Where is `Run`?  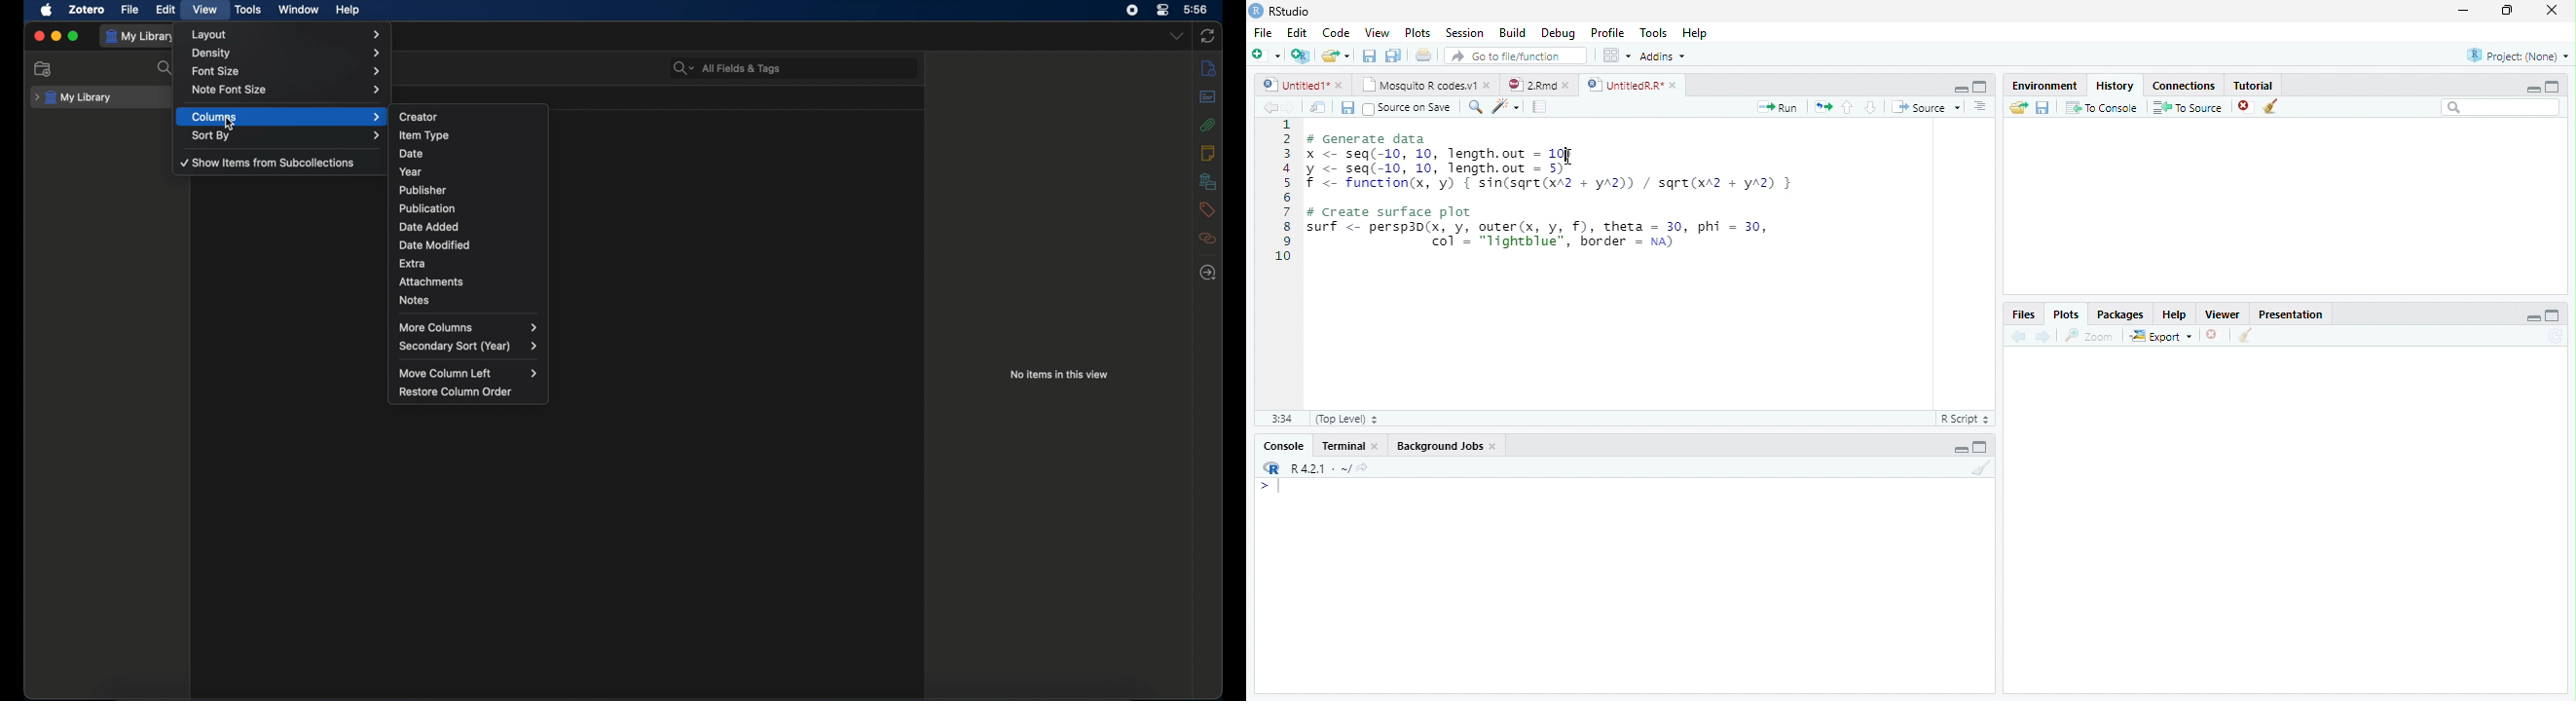
Run is located at coordinates (1776, 107).